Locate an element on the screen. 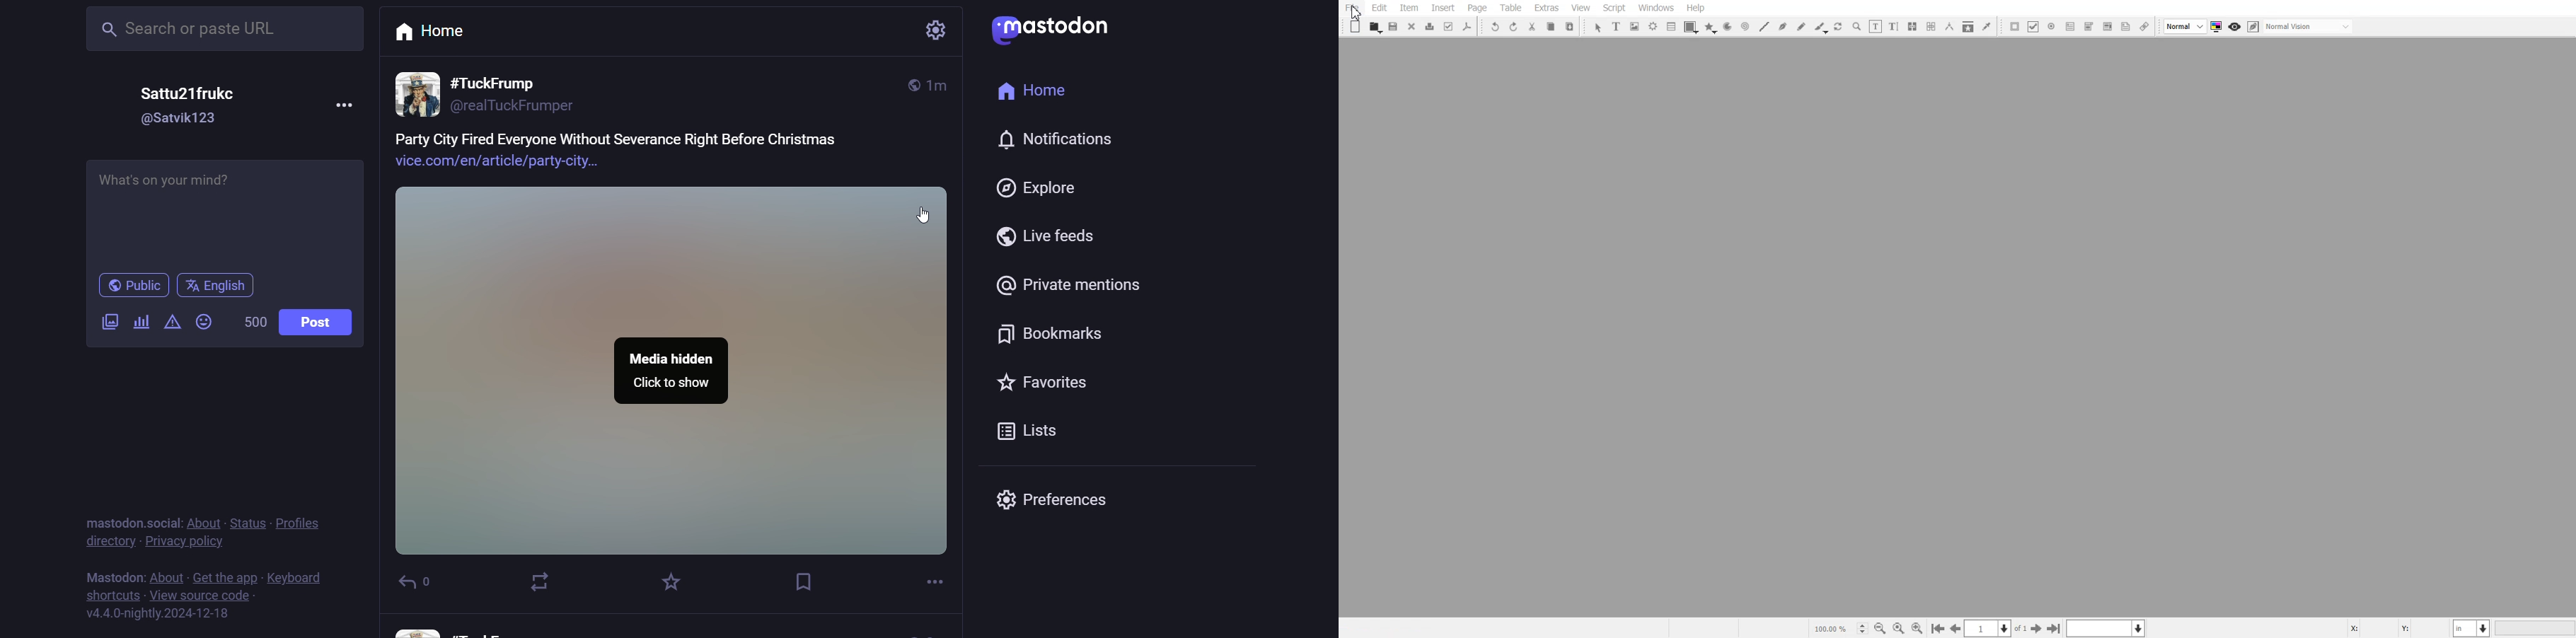  add a poll is located at coordinates (141, 320).